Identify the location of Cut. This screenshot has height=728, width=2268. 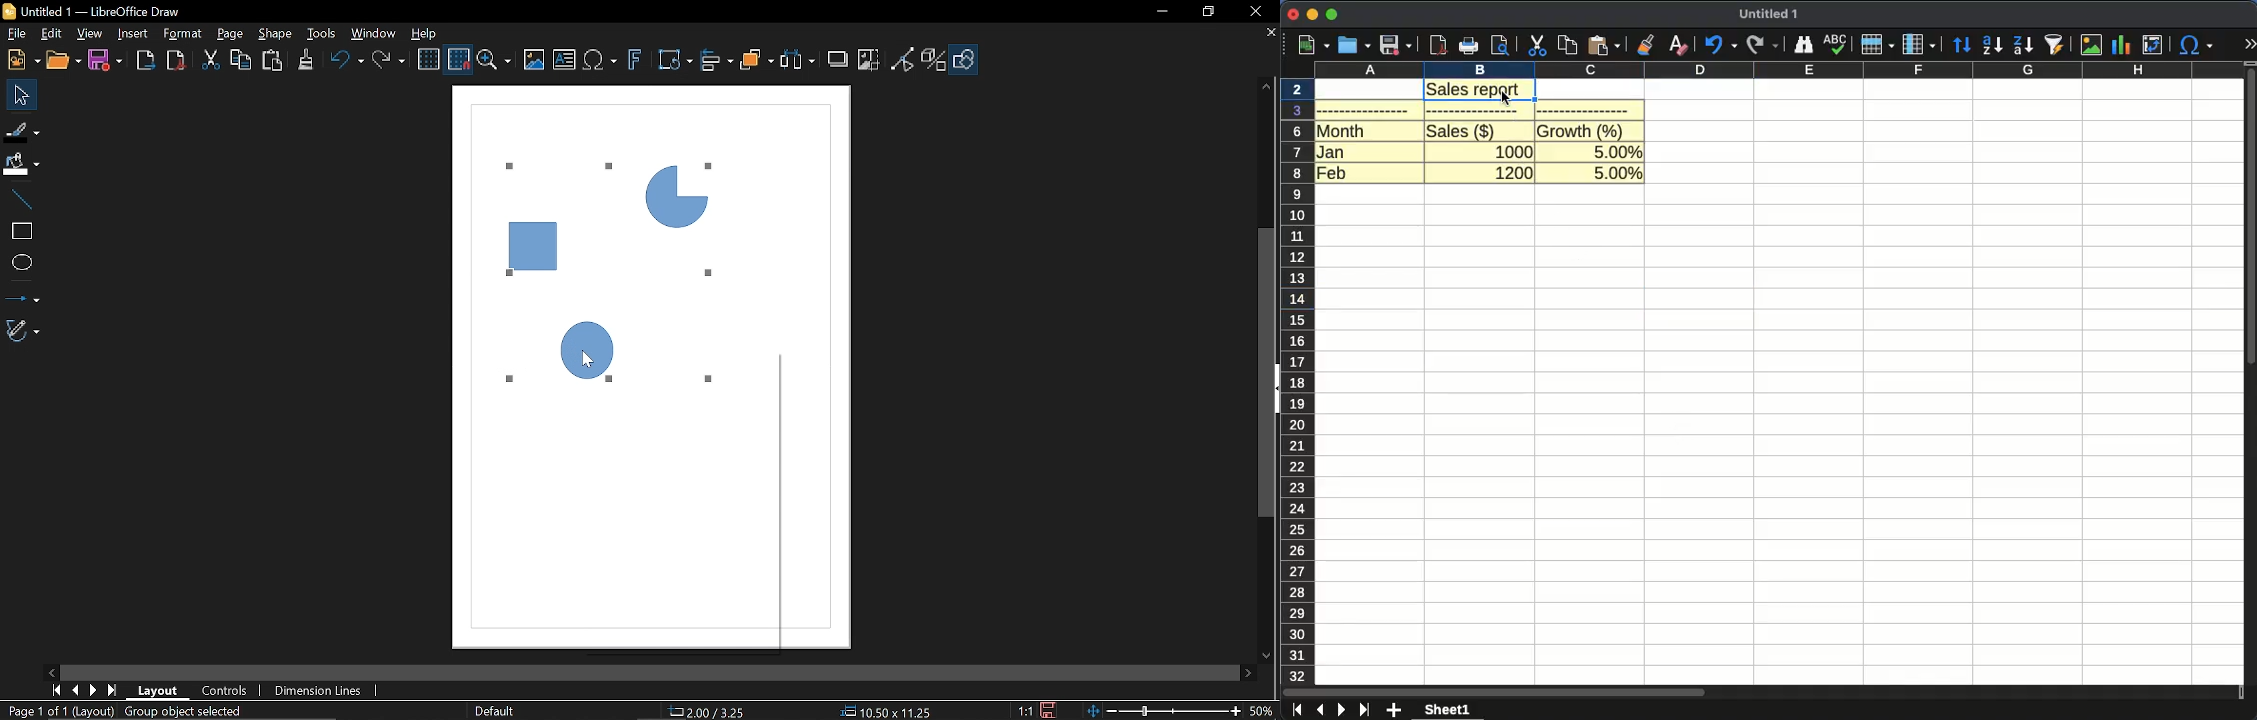
(210, 60).